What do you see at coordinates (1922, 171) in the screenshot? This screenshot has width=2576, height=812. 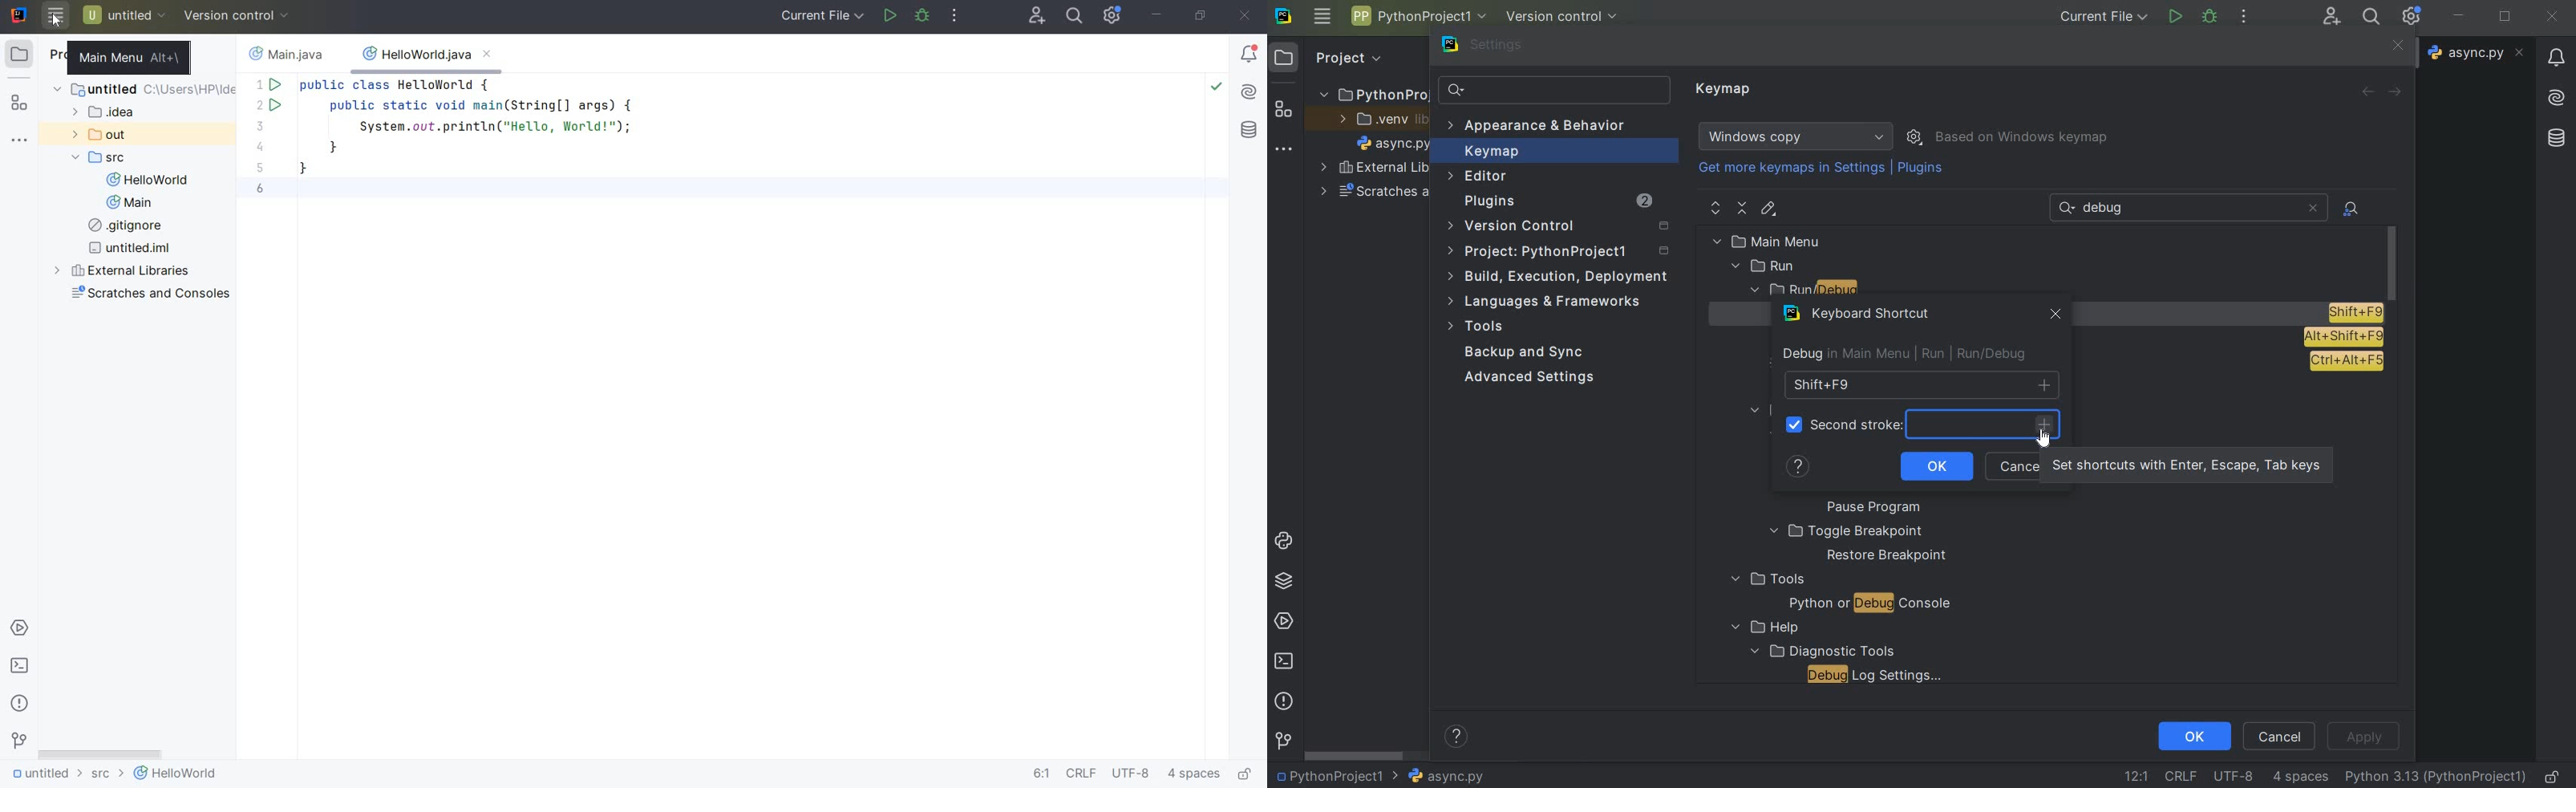 I see `plugins` at bounding box center [1922, 171].